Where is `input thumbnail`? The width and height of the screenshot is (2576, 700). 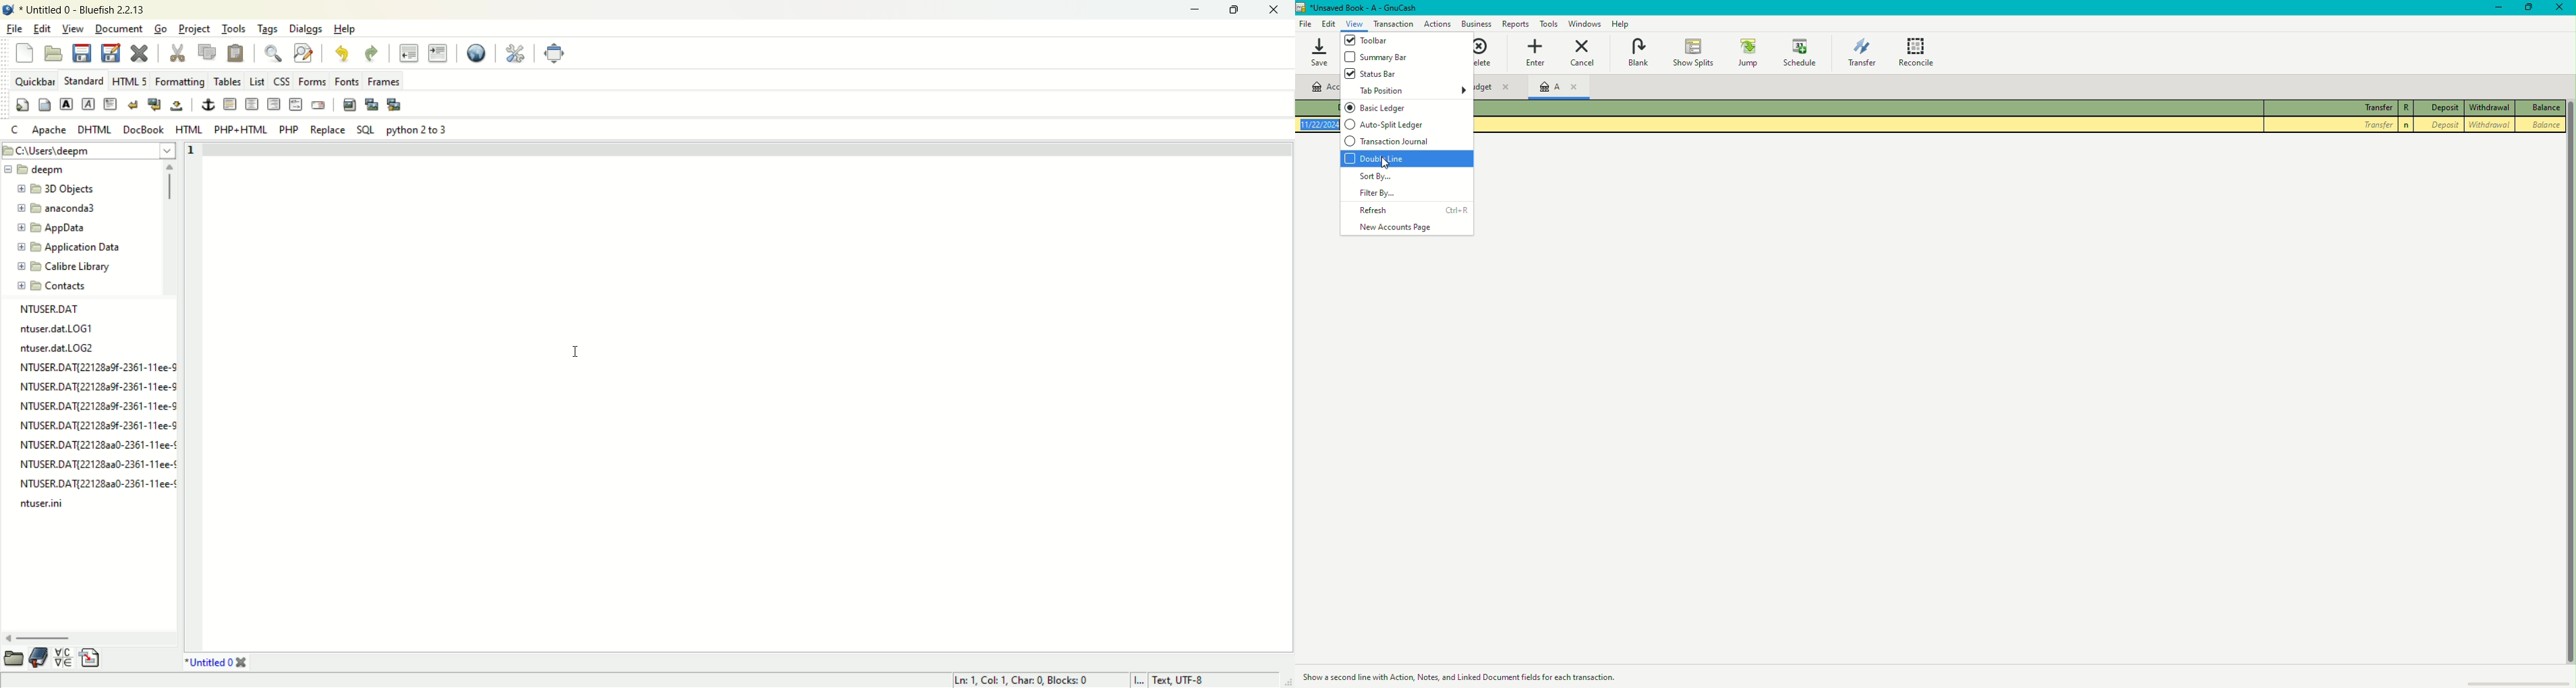 input thumbnail is located at coordinates (372, 105).